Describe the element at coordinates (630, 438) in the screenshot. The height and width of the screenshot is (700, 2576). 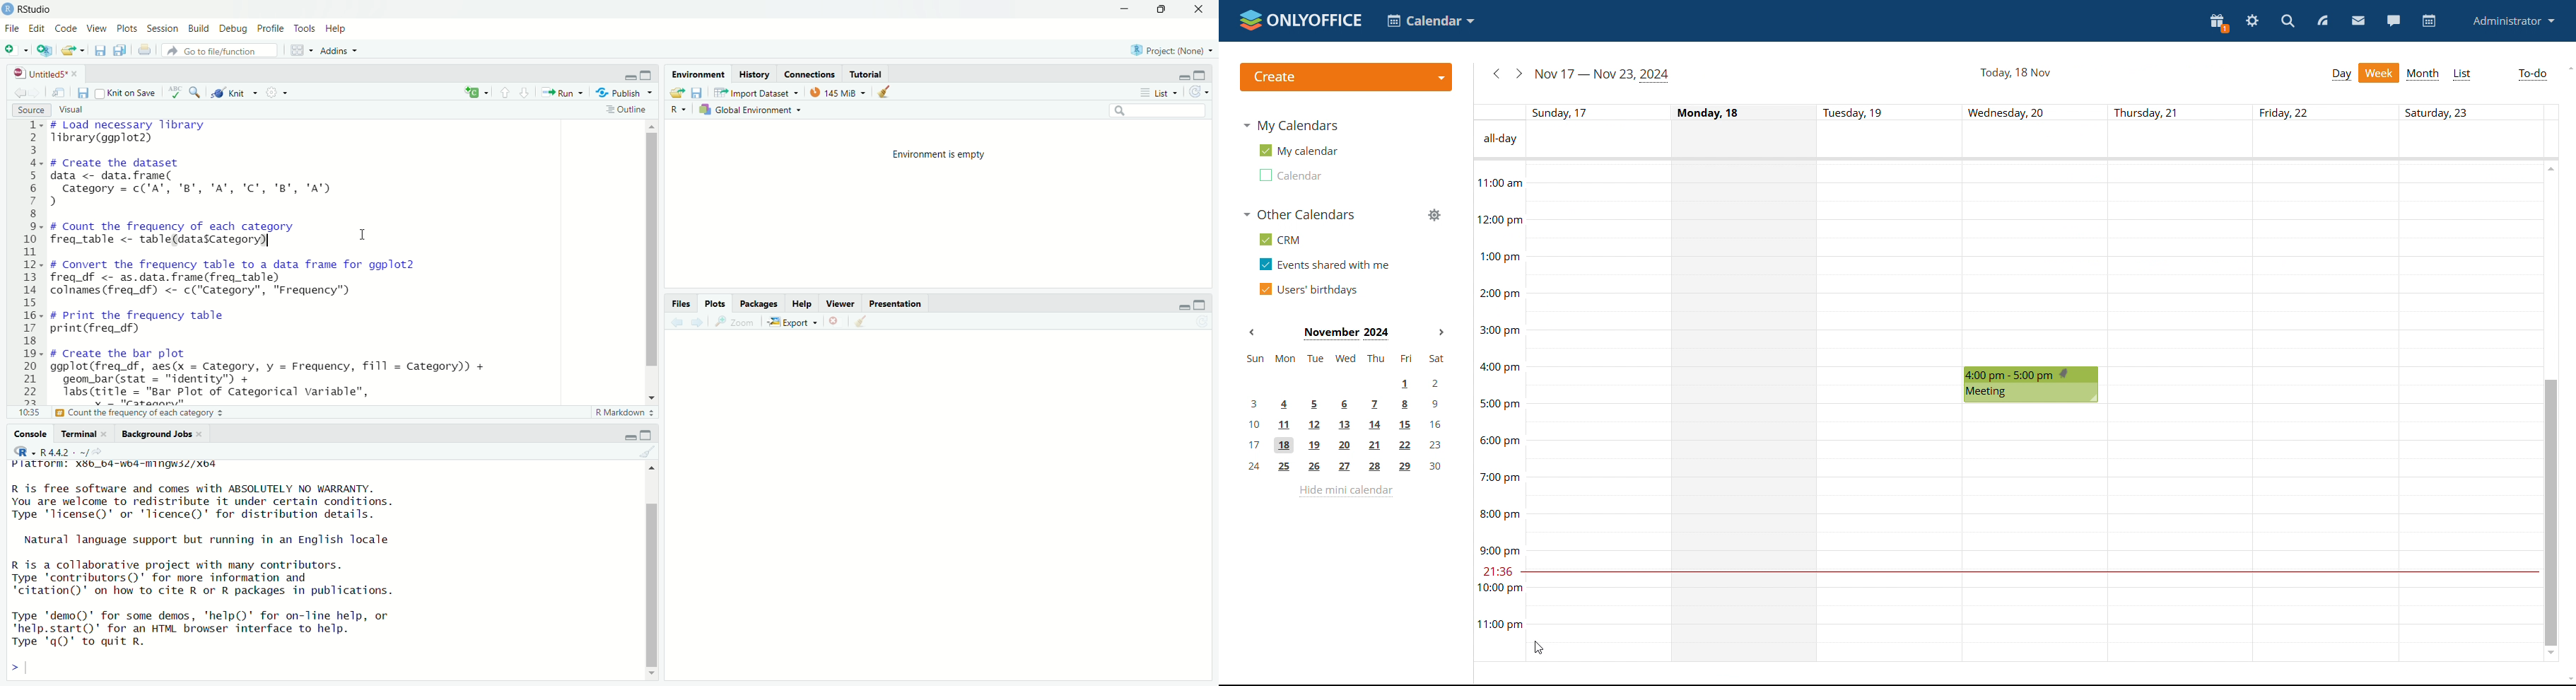
I see `minimize` at that location.